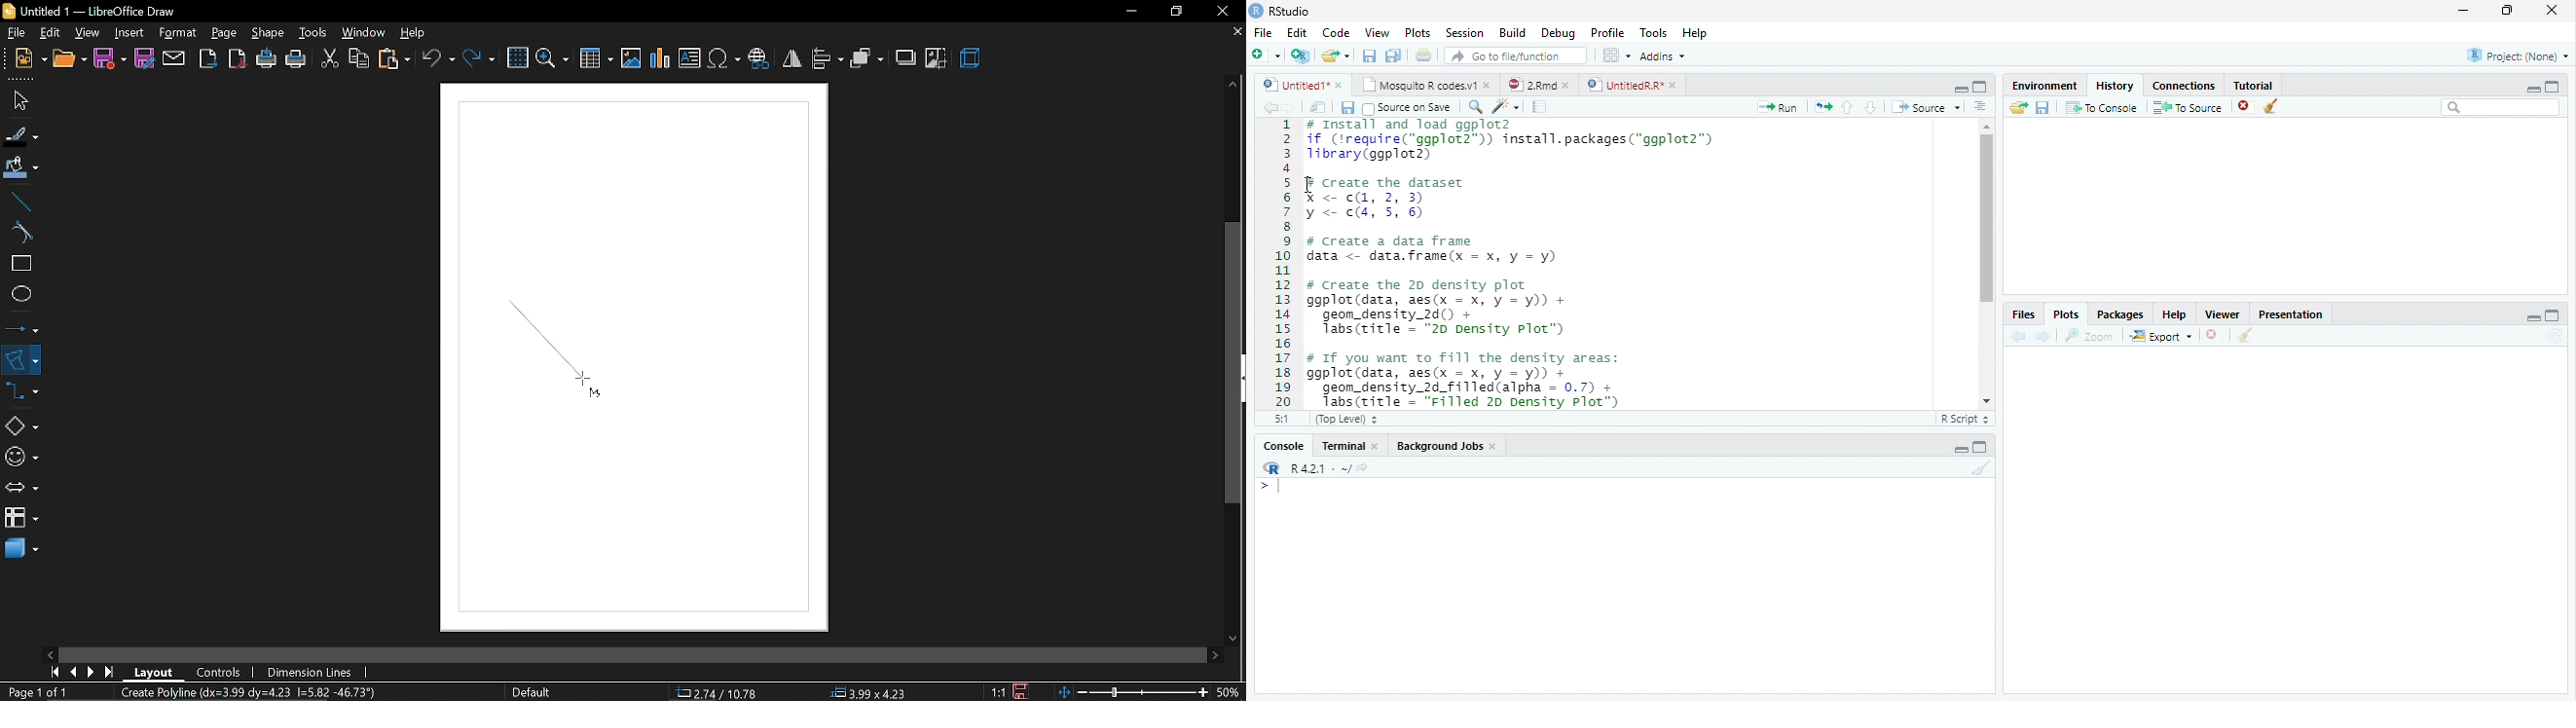 Image resolution: width=2576 pixels, height=728 pixels. I want to click on close, so click(1379, 446).